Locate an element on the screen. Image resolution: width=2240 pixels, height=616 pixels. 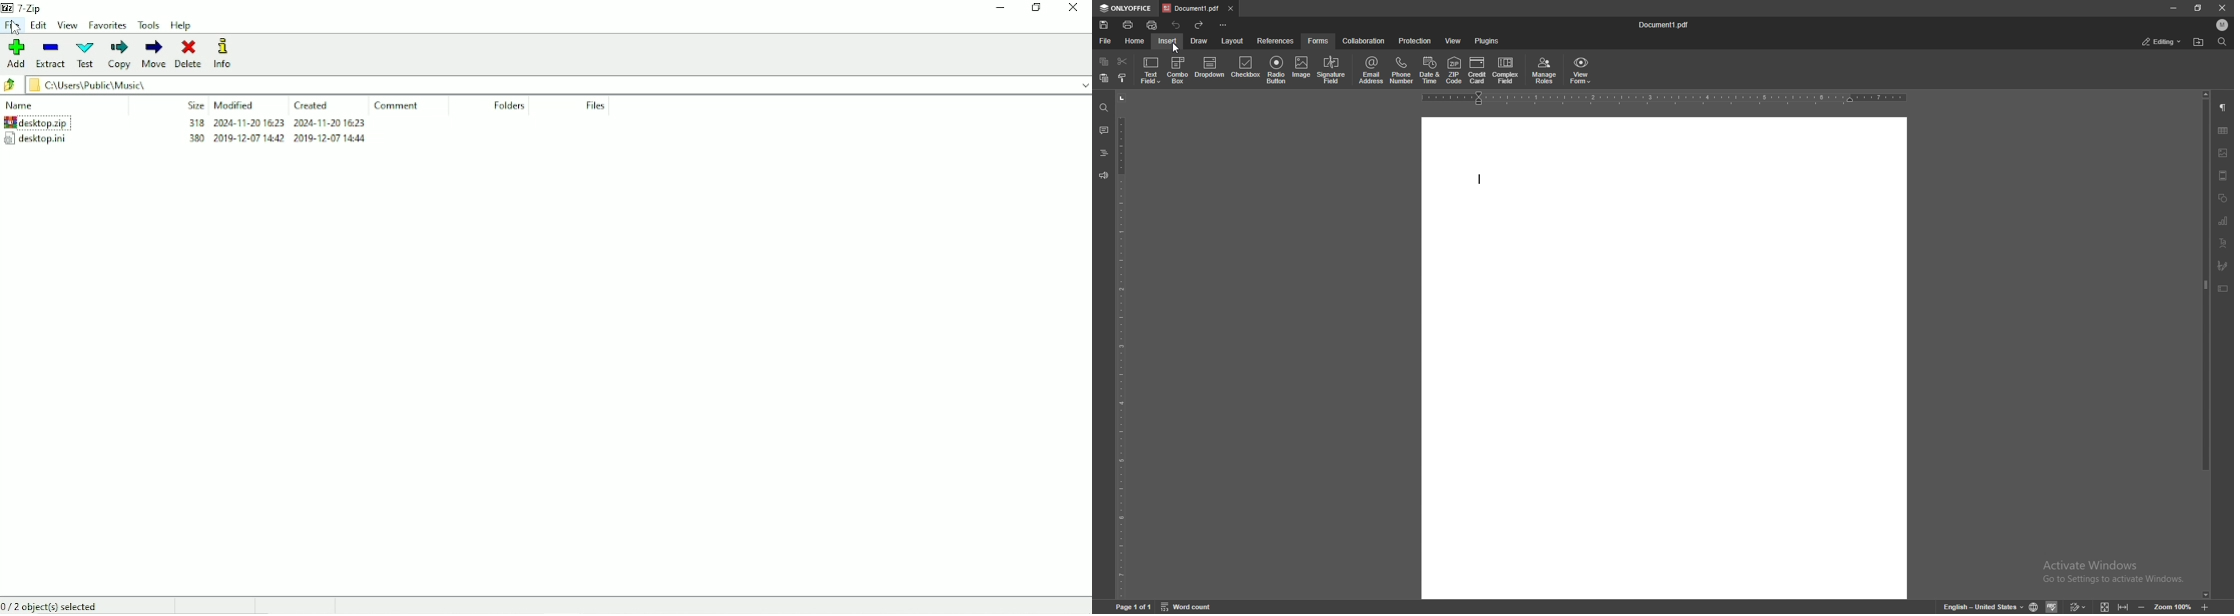
Delete is located at coordinates (192, 53).